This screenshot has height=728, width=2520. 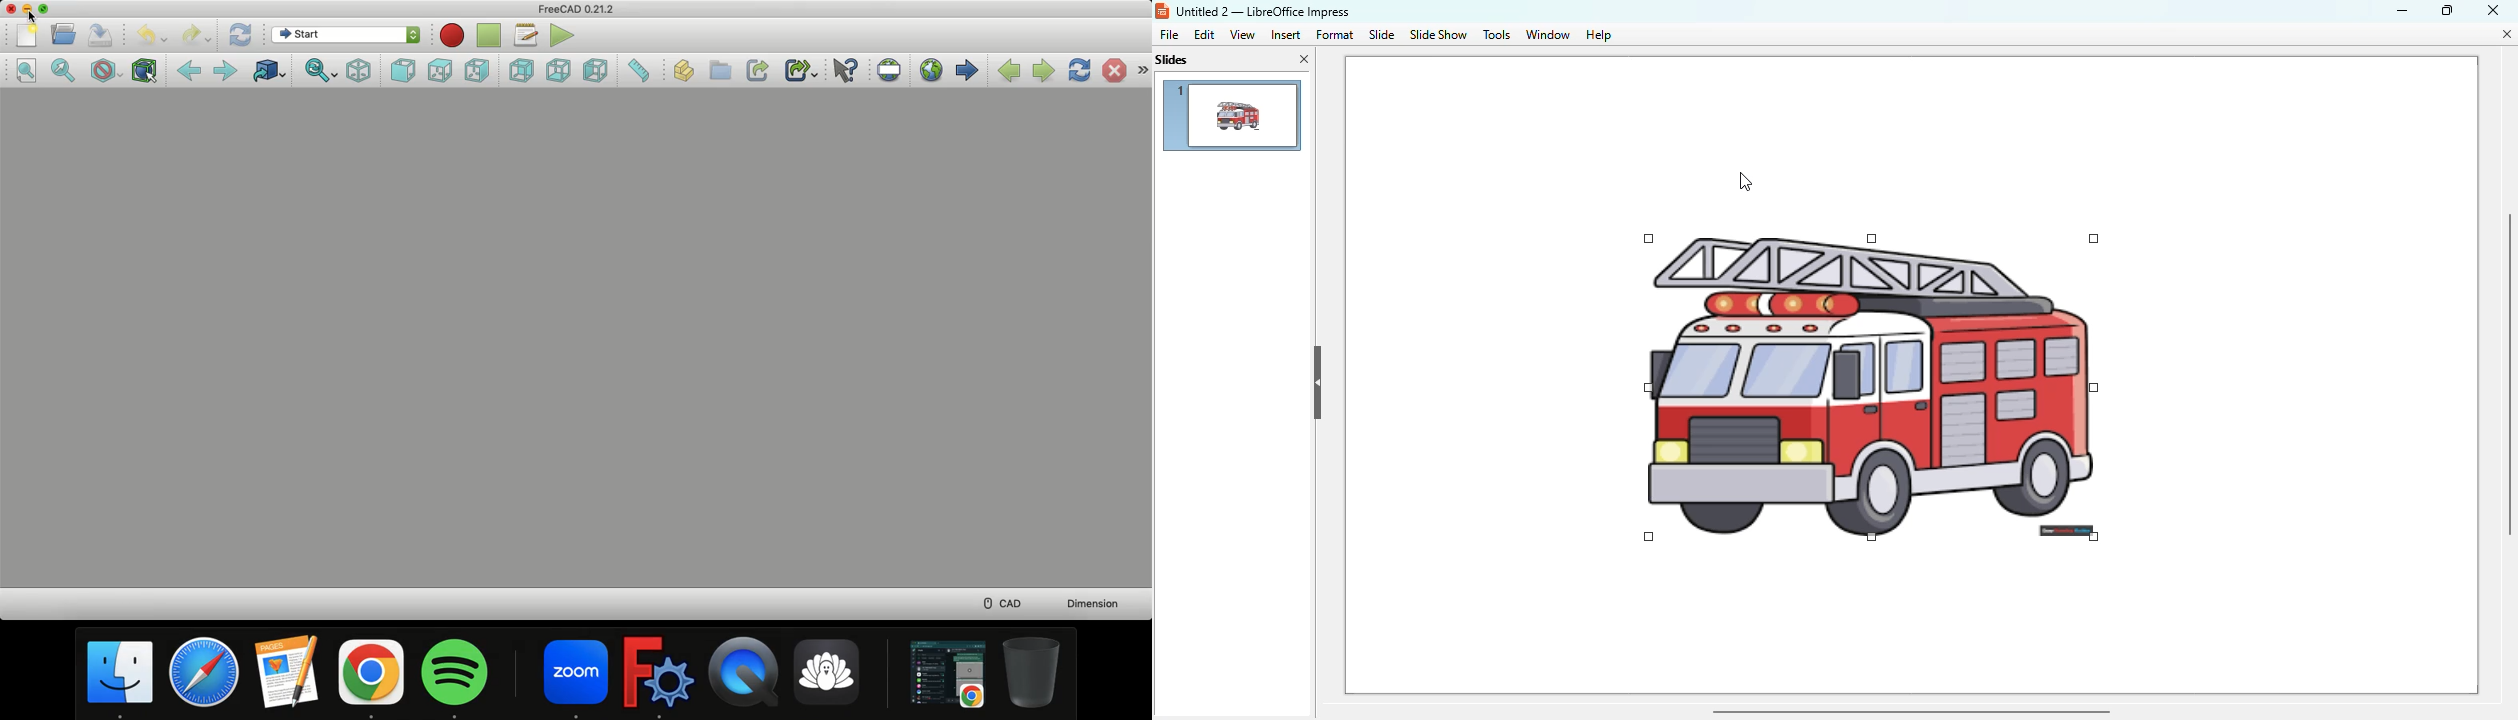 What do you see at coordinates (2449, 9) in the screenshot?
I see `maximize` at bounding box center [2449, 9].